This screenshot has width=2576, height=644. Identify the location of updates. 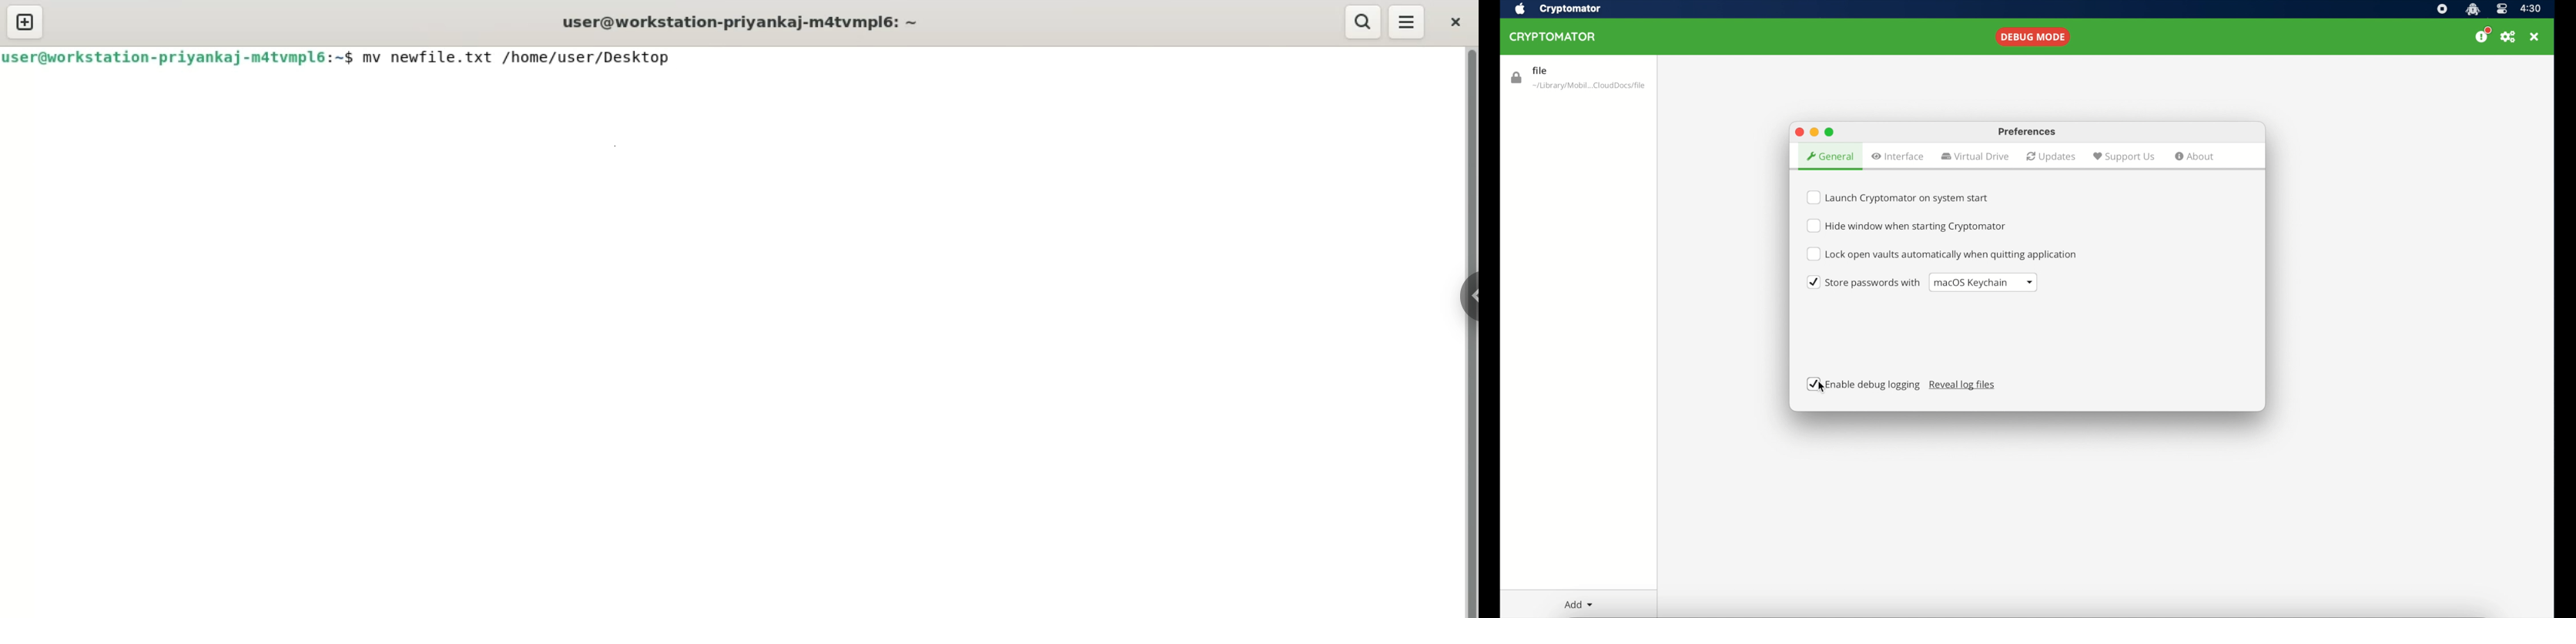
(2052, 157).